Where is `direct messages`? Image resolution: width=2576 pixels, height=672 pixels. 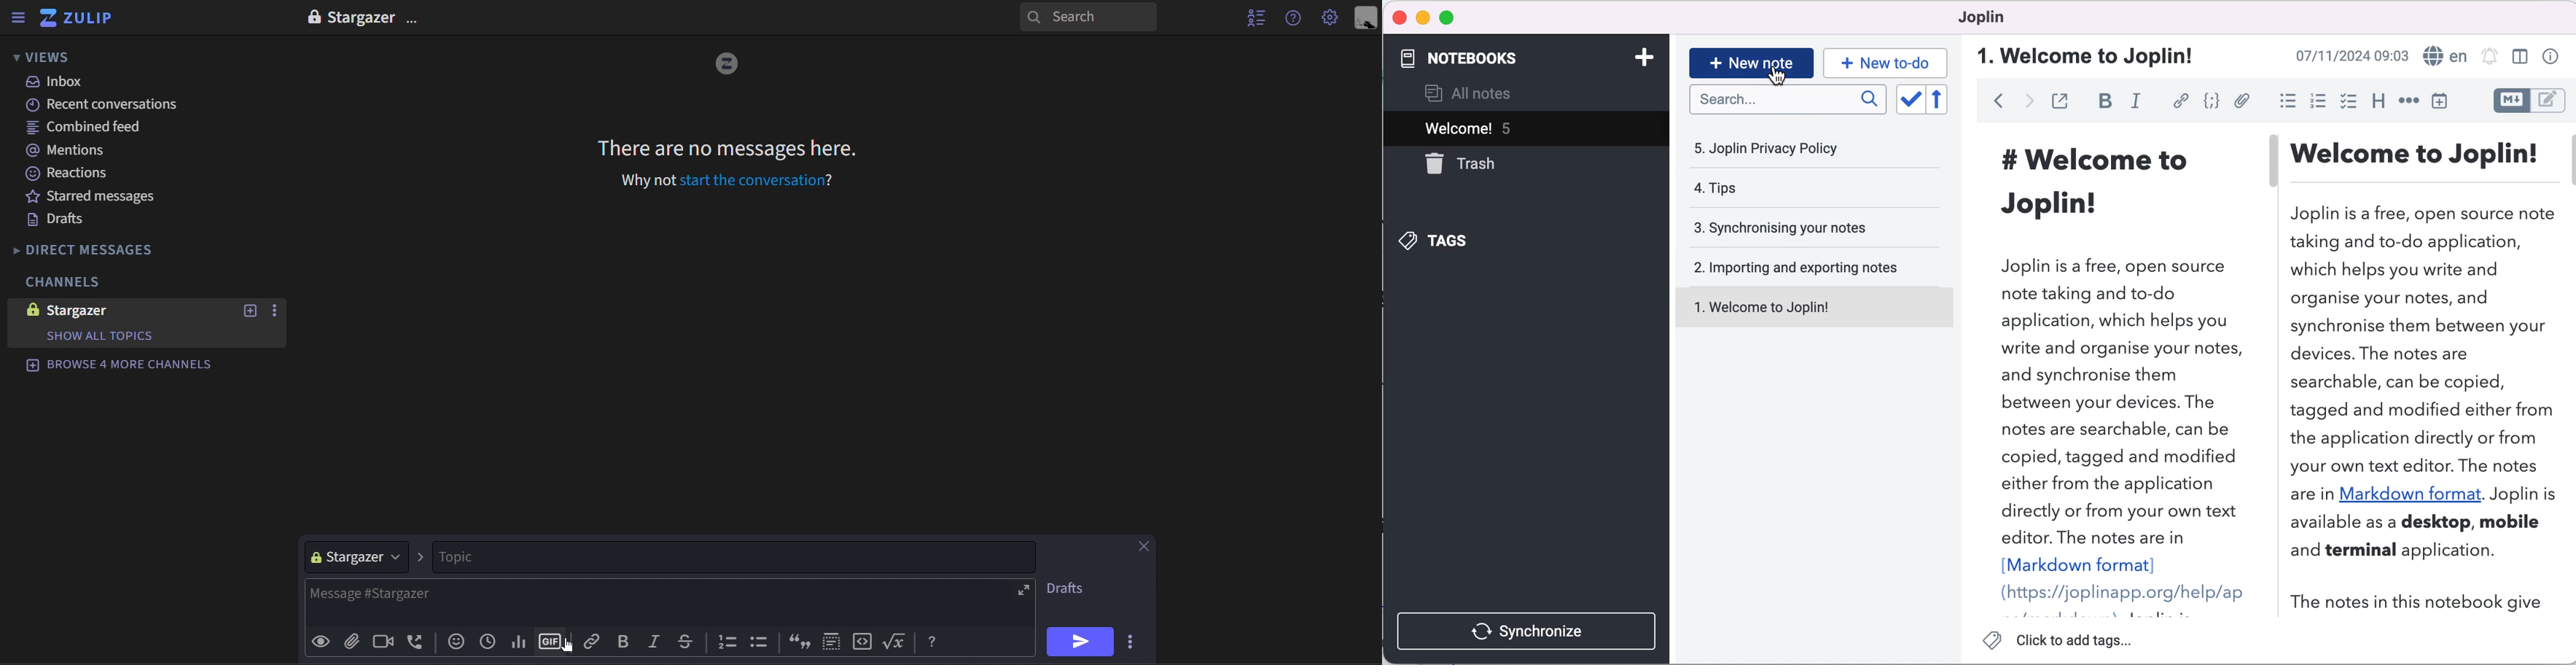
direct messages is located at coordinates (81, 249).